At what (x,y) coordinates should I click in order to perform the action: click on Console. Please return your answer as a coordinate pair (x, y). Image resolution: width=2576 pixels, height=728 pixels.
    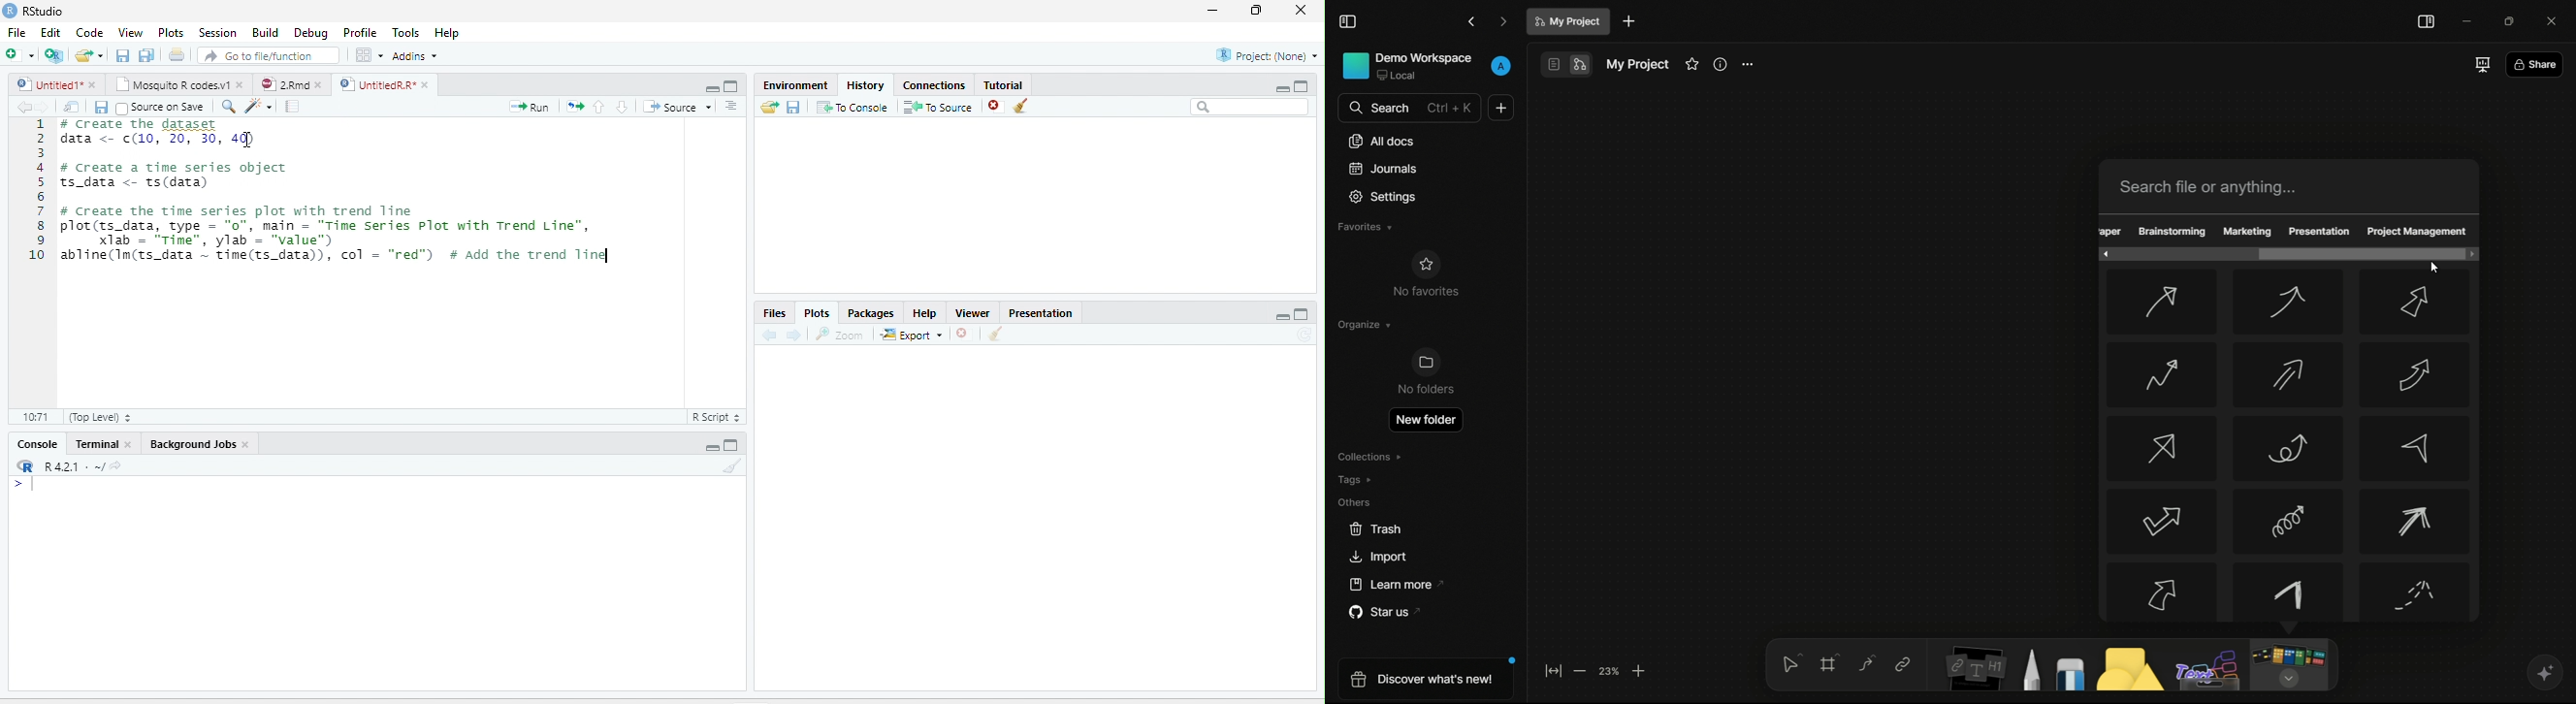
    Looking at the image, I should click on (38, 444).